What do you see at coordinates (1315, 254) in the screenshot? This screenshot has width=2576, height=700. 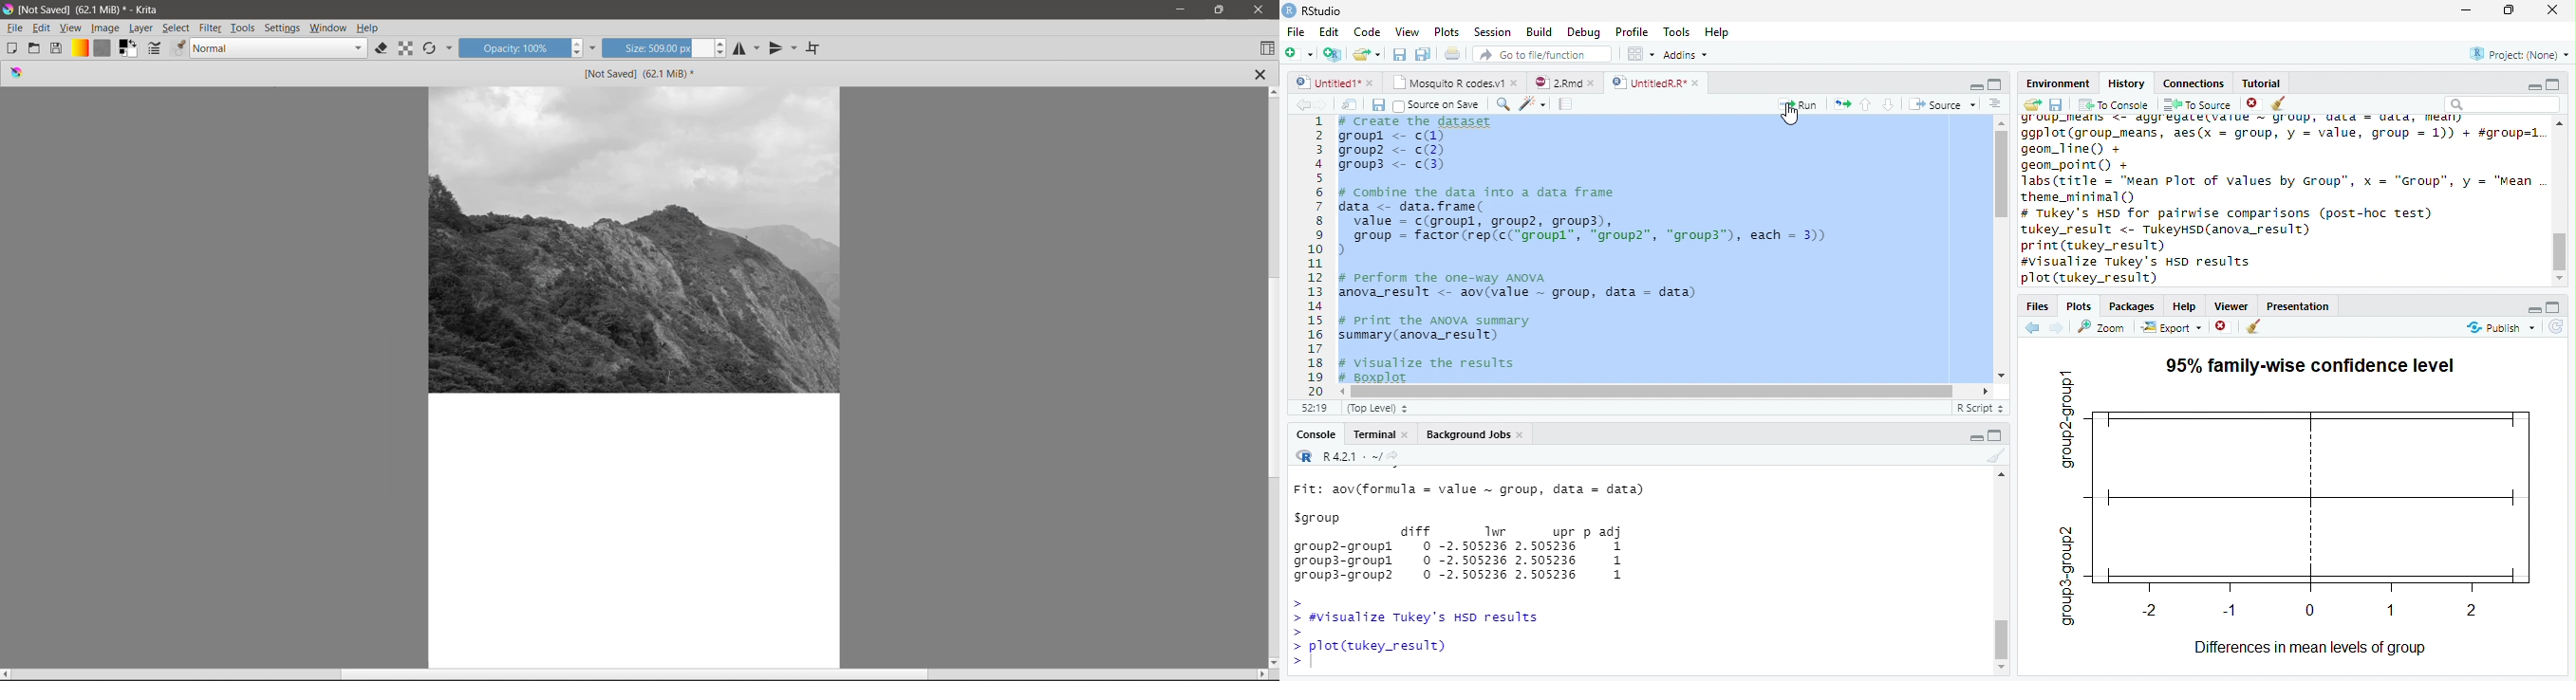 I see `1` at bounding box center [1315, 254].